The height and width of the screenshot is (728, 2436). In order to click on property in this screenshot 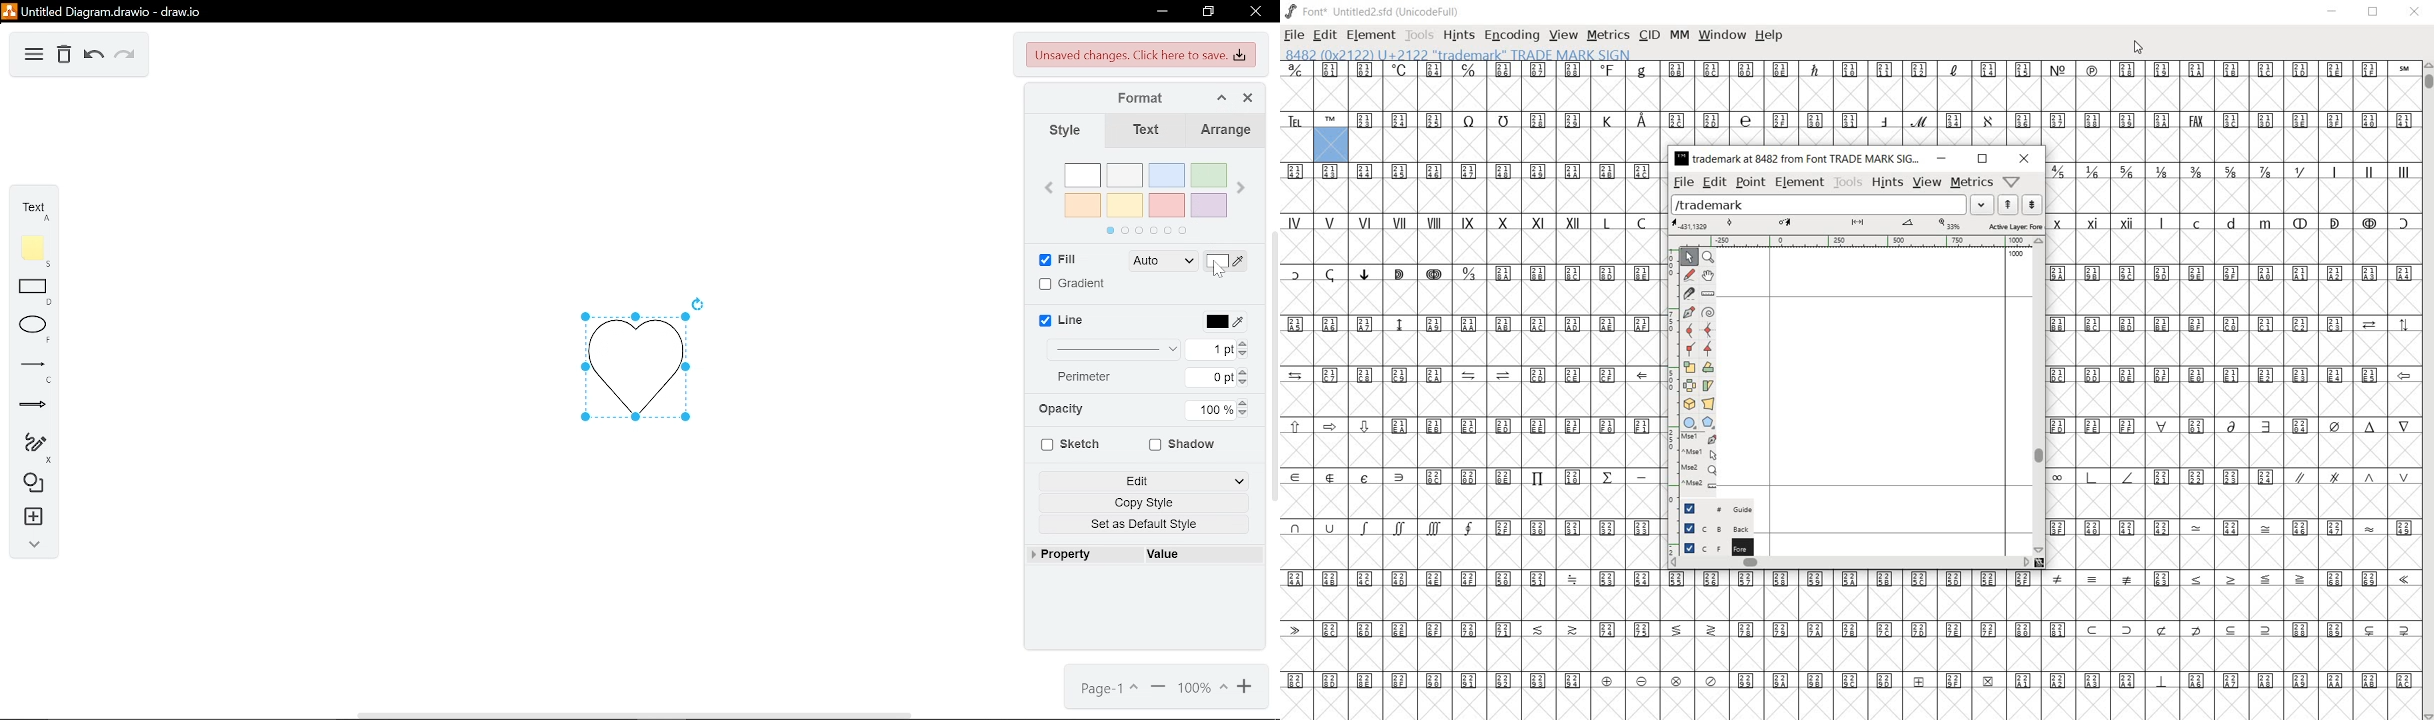, I will do `click(1070, 555)`.